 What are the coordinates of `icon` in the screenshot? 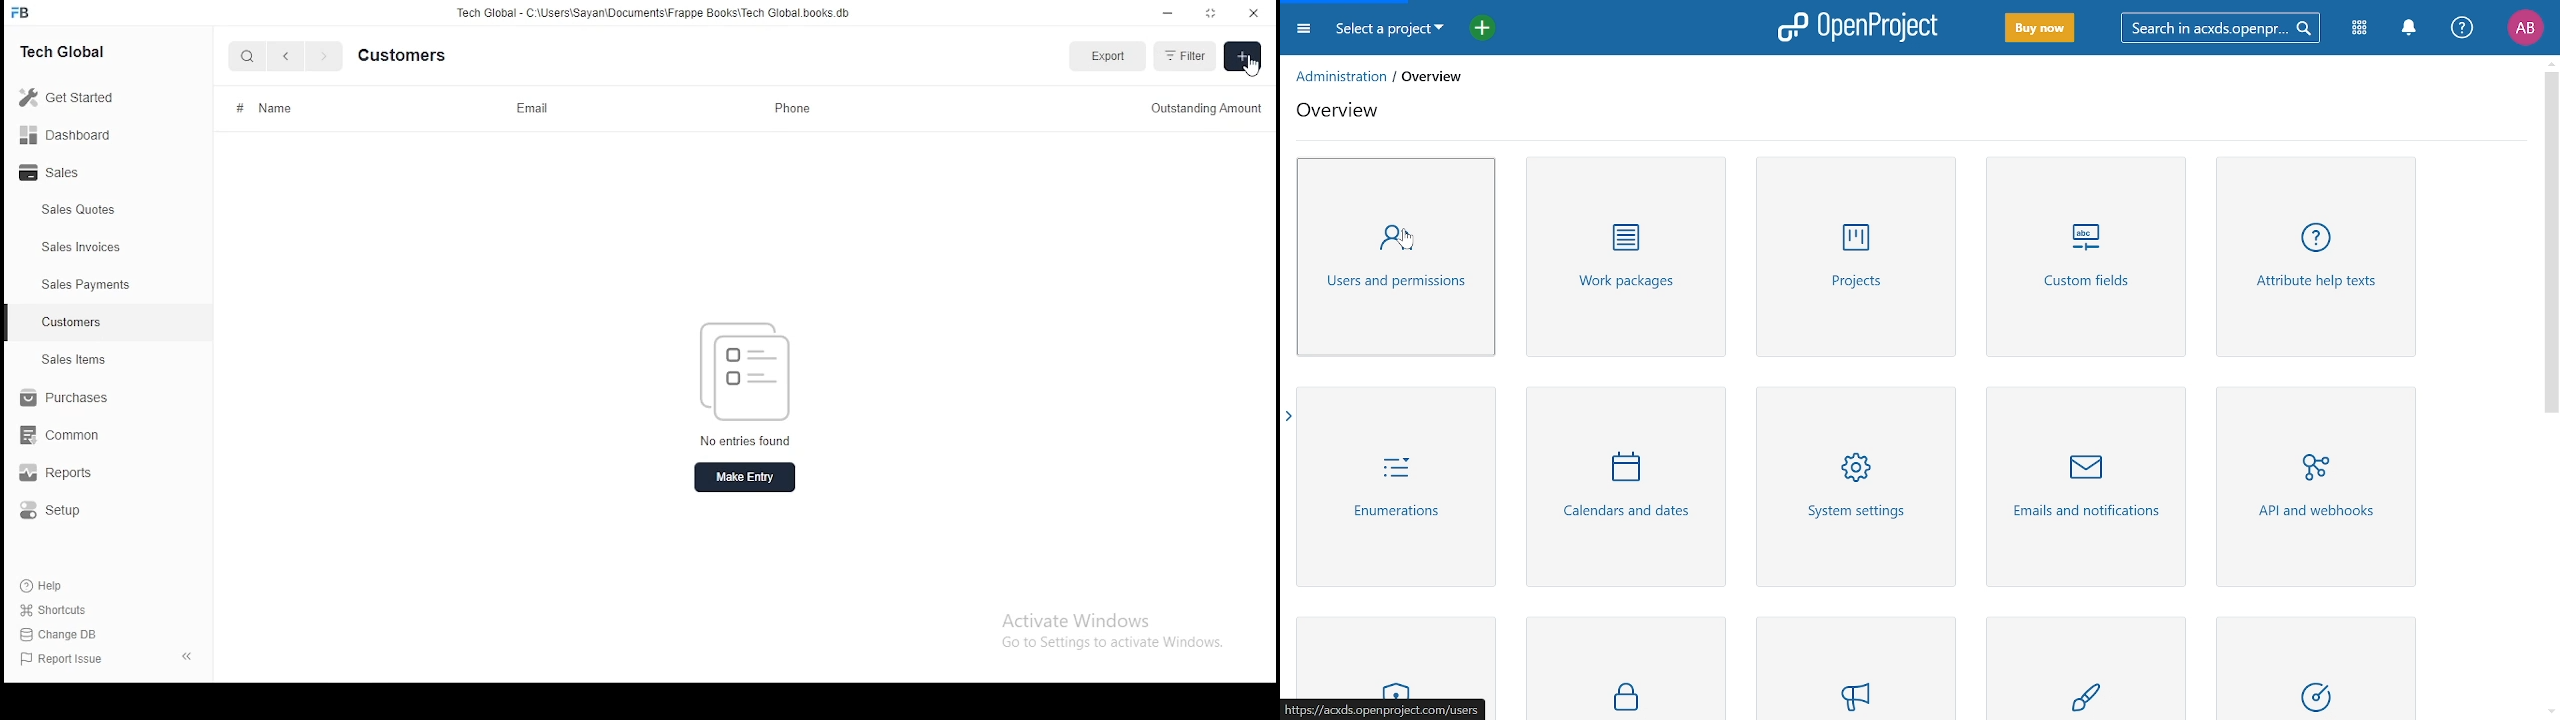 It's located at (23, 12).